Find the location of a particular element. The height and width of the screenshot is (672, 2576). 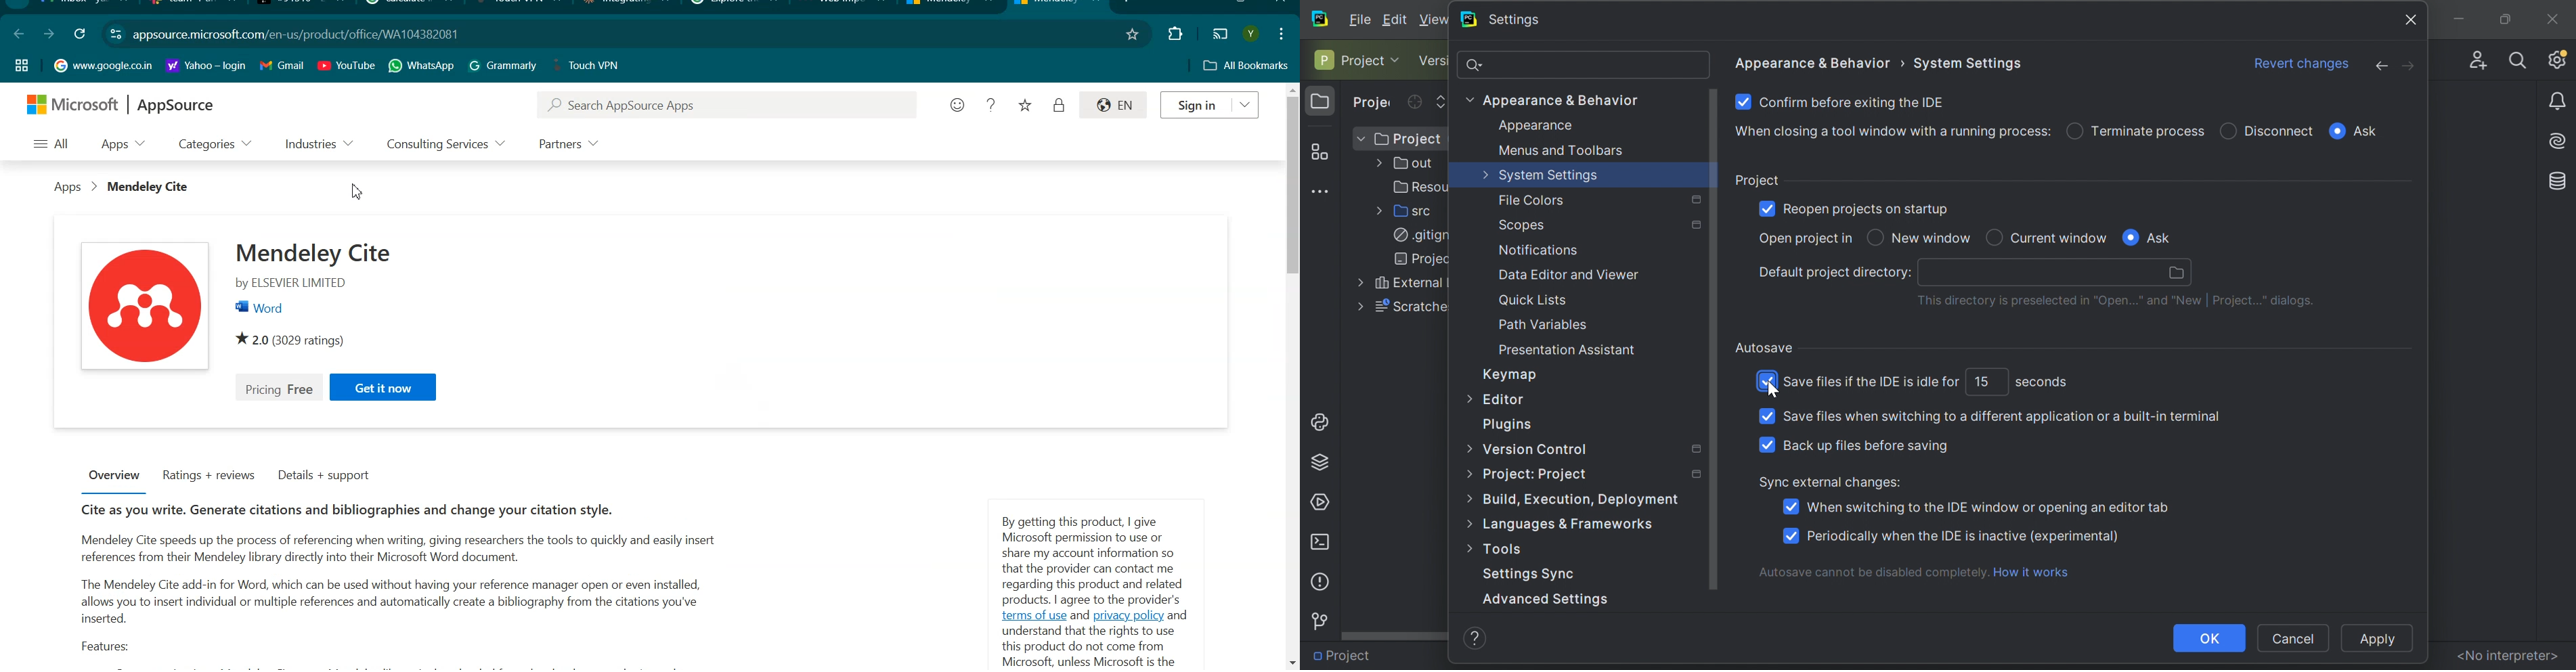

Tab Group is located at coordinates (22, 65).